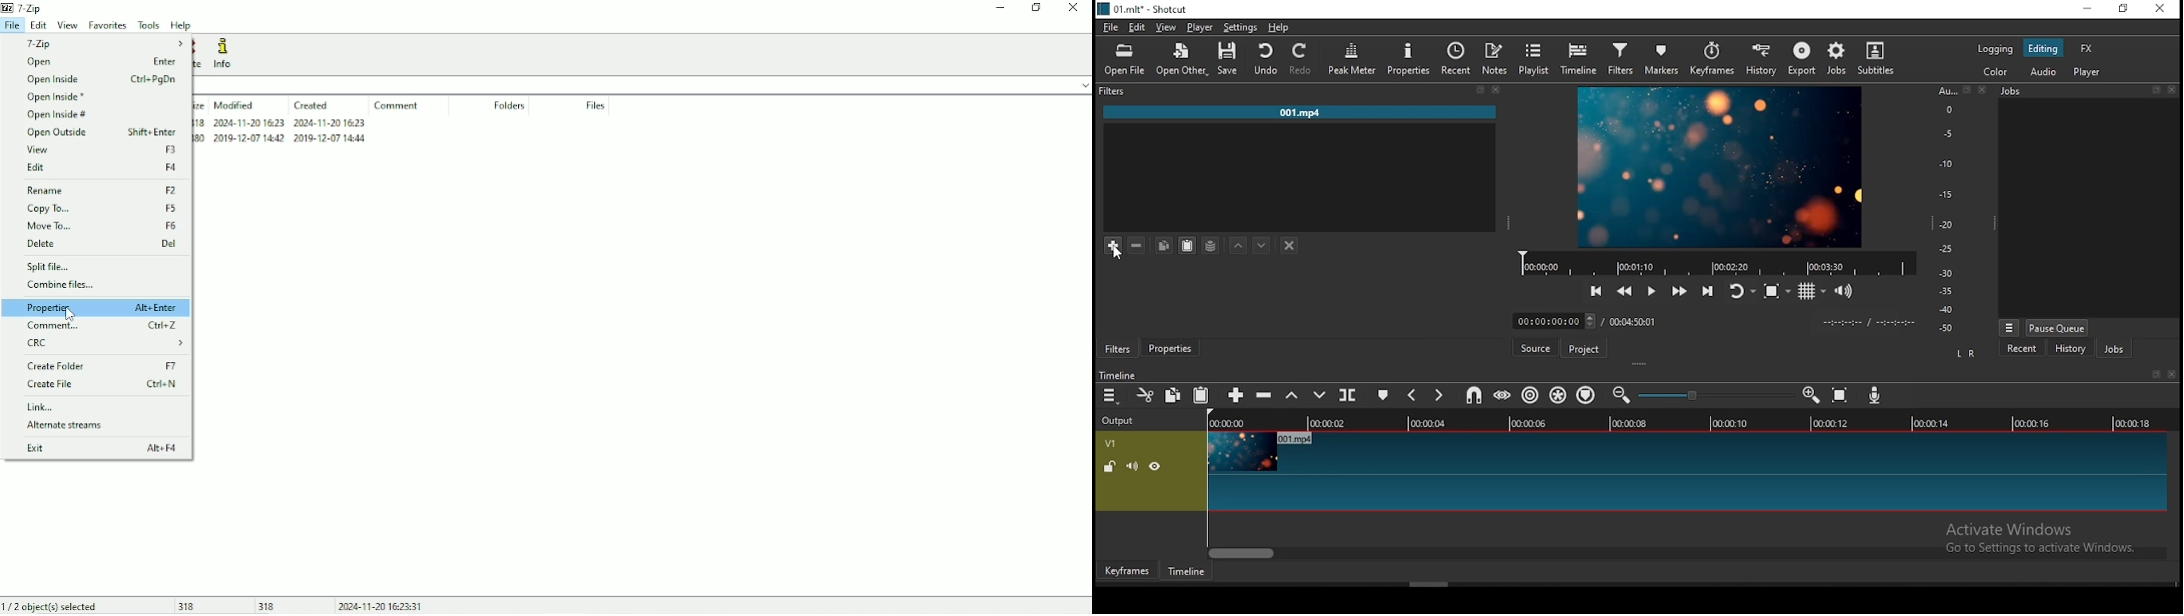 The width and height of the screenshot is (2184, 616). What do you see at coordinates (1719, 165) in the screenshot?
I see `video preview` at bounding box center [1719, 165].